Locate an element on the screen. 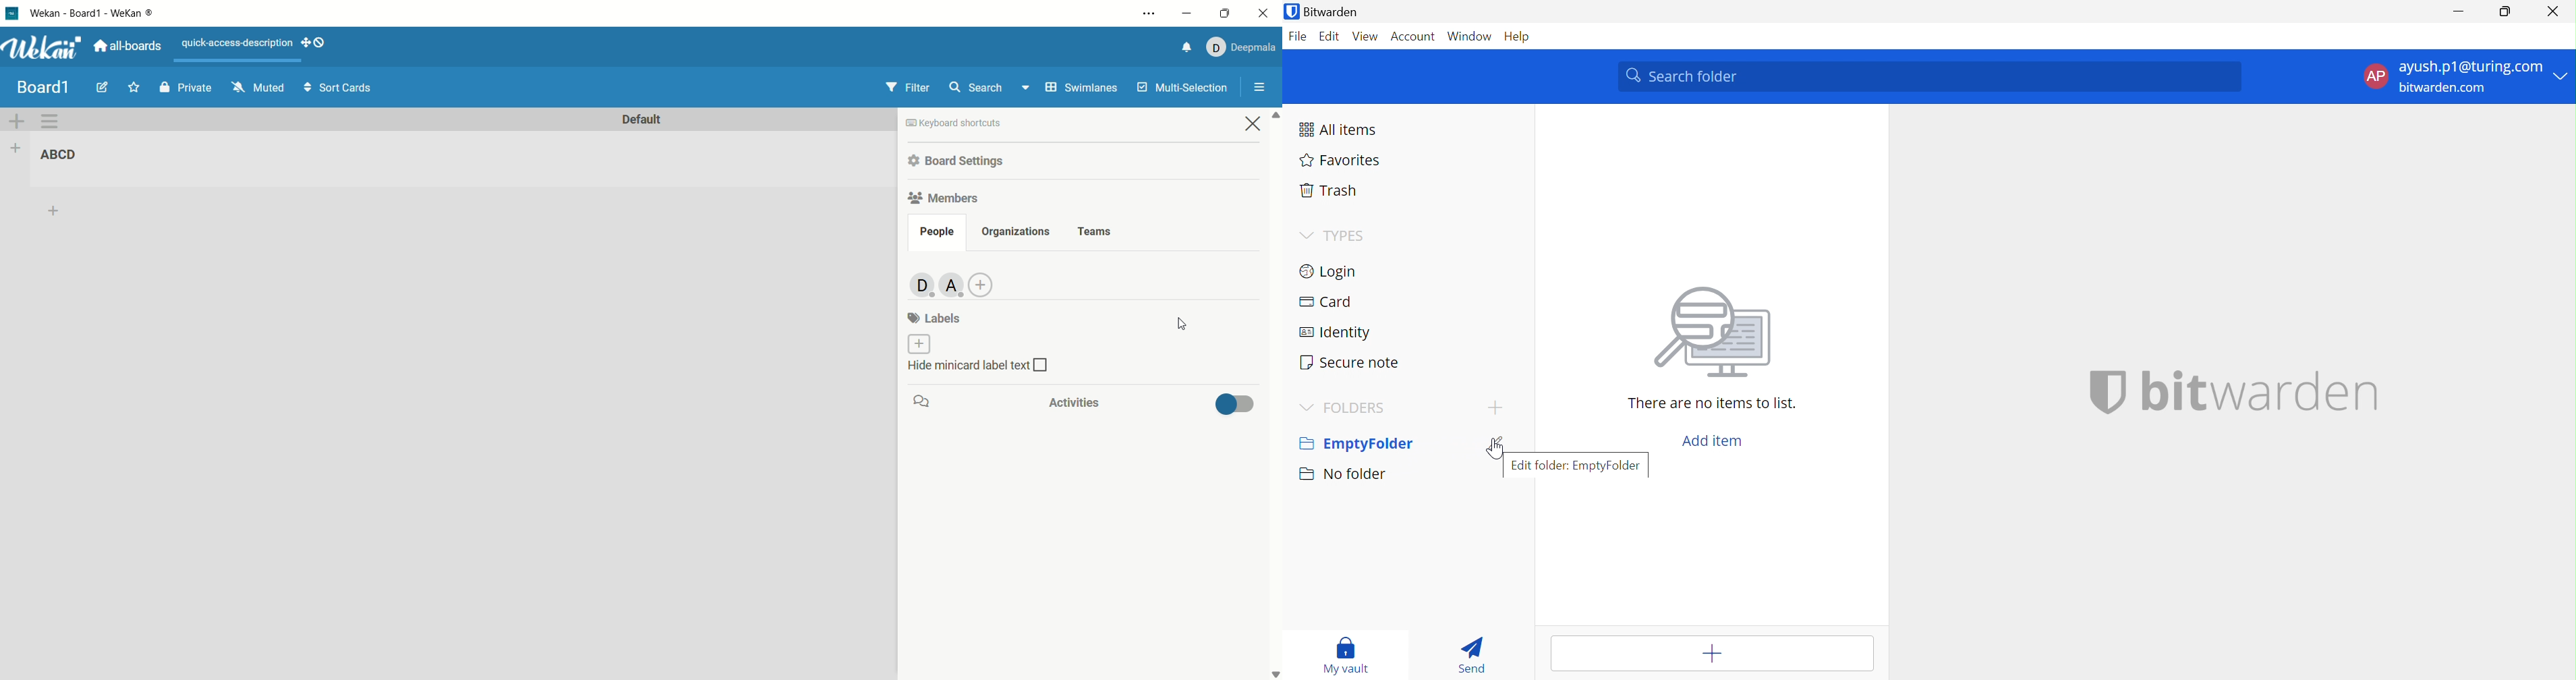 This screenshot has width=2576, height=700. private is located at coordinates (188, 88).